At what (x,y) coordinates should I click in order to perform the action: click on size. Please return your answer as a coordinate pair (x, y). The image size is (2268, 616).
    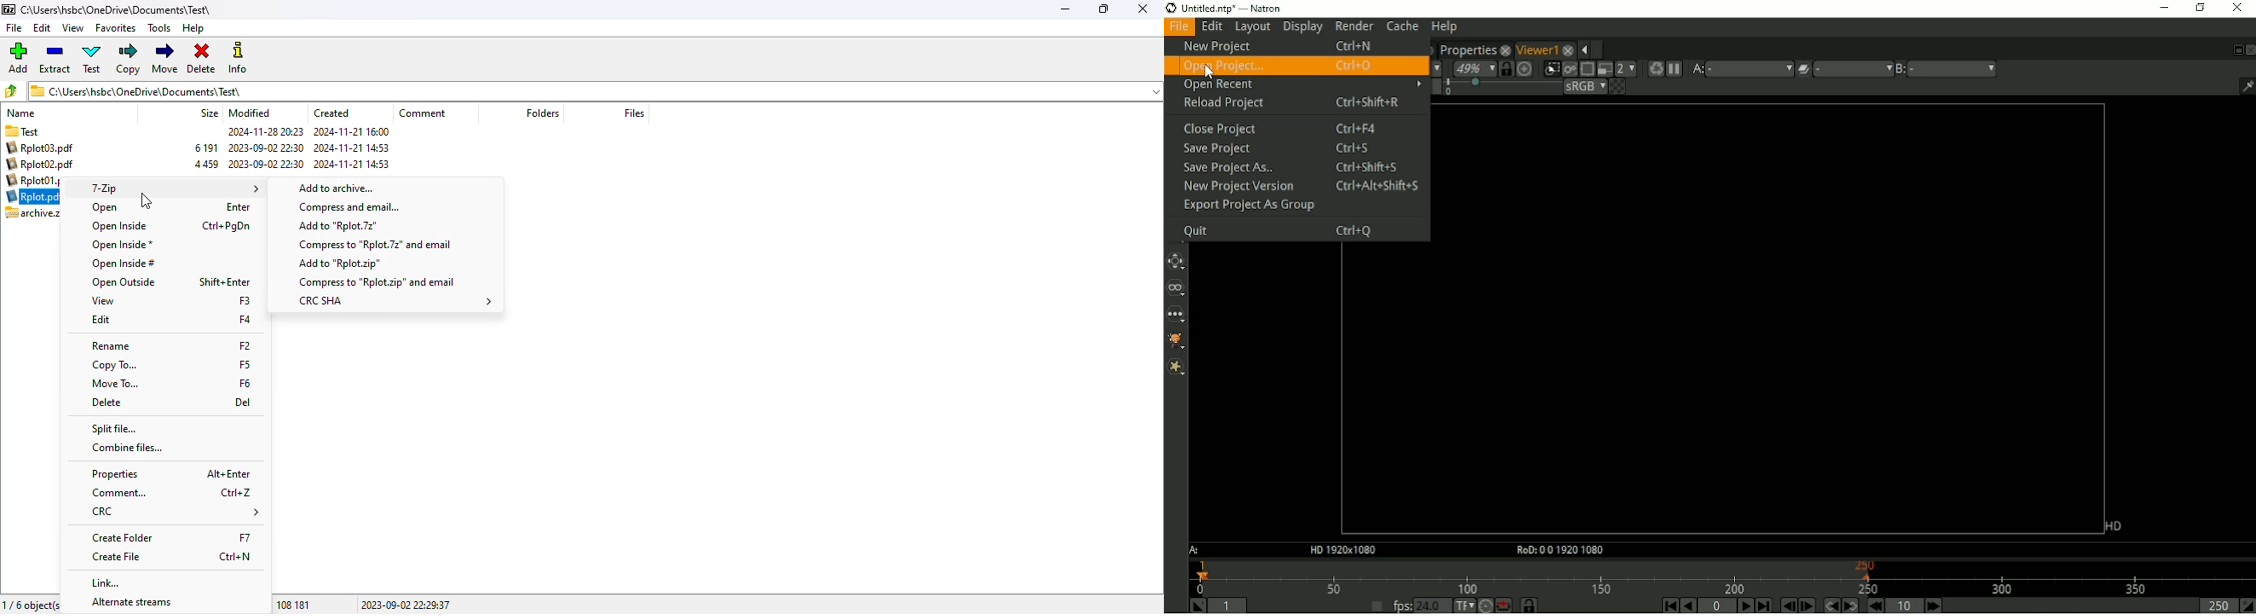
    Looking at the image, I should click on (208, 113).